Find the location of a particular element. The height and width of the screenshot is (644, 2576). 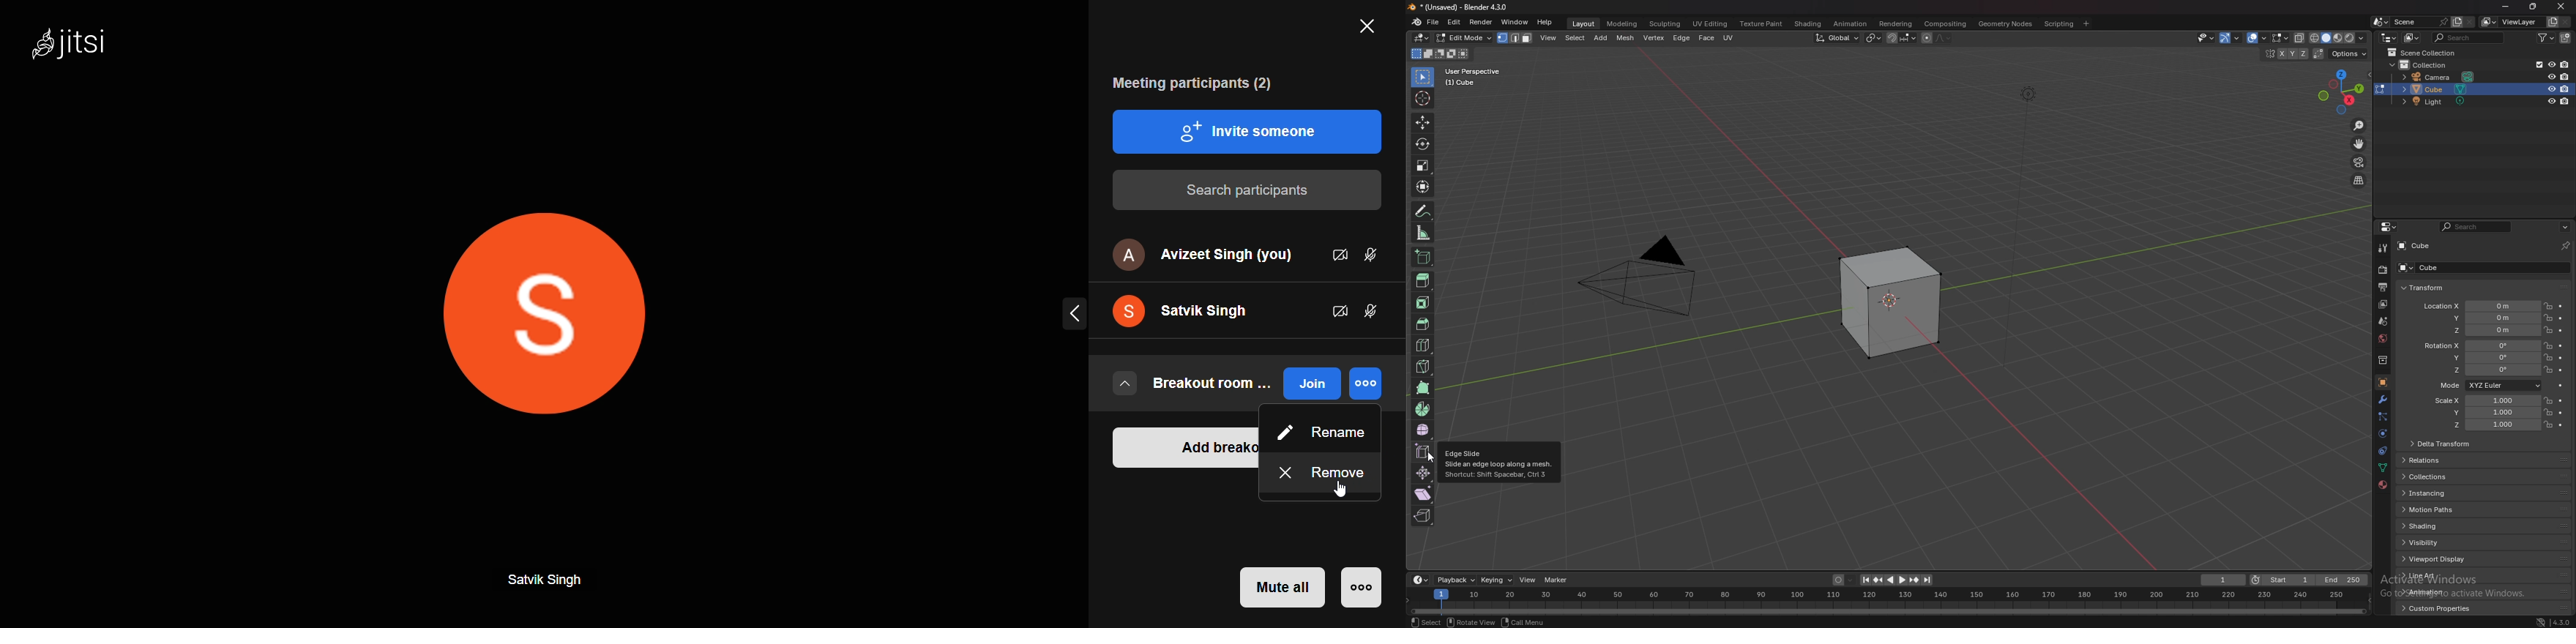

search is located at coordinates (2477, 227).